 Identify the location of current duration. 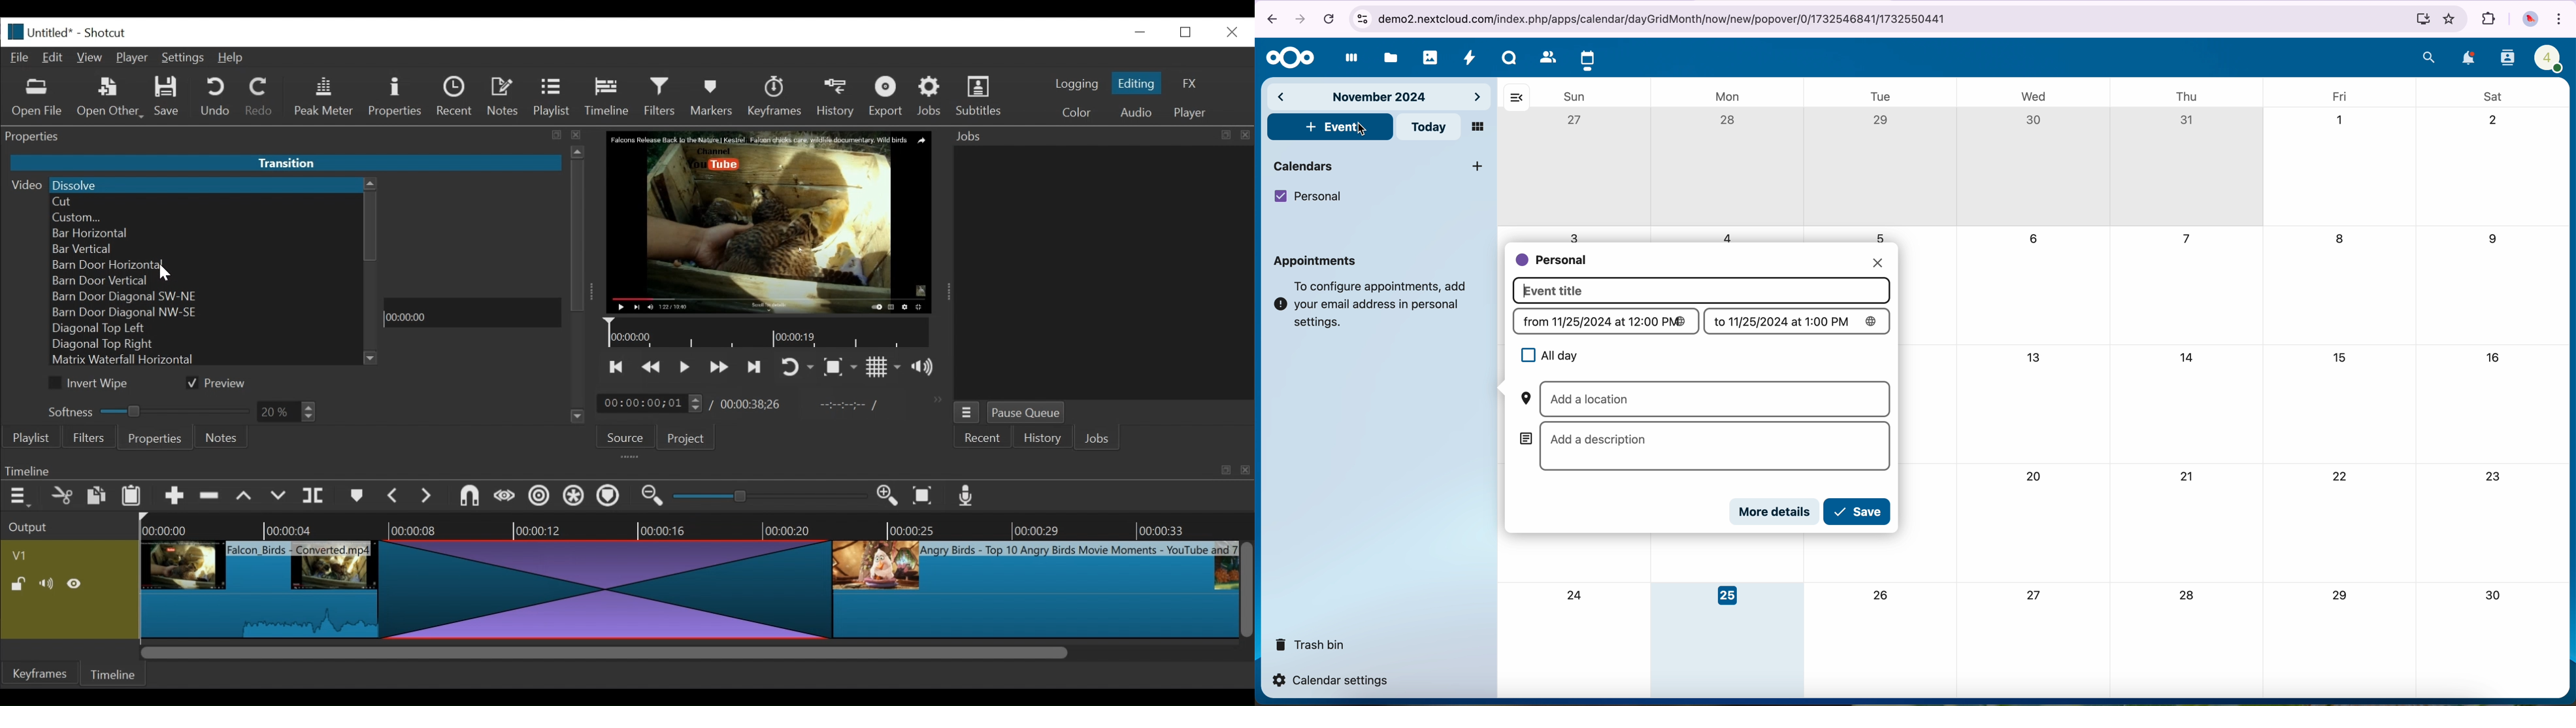
(652, 404).